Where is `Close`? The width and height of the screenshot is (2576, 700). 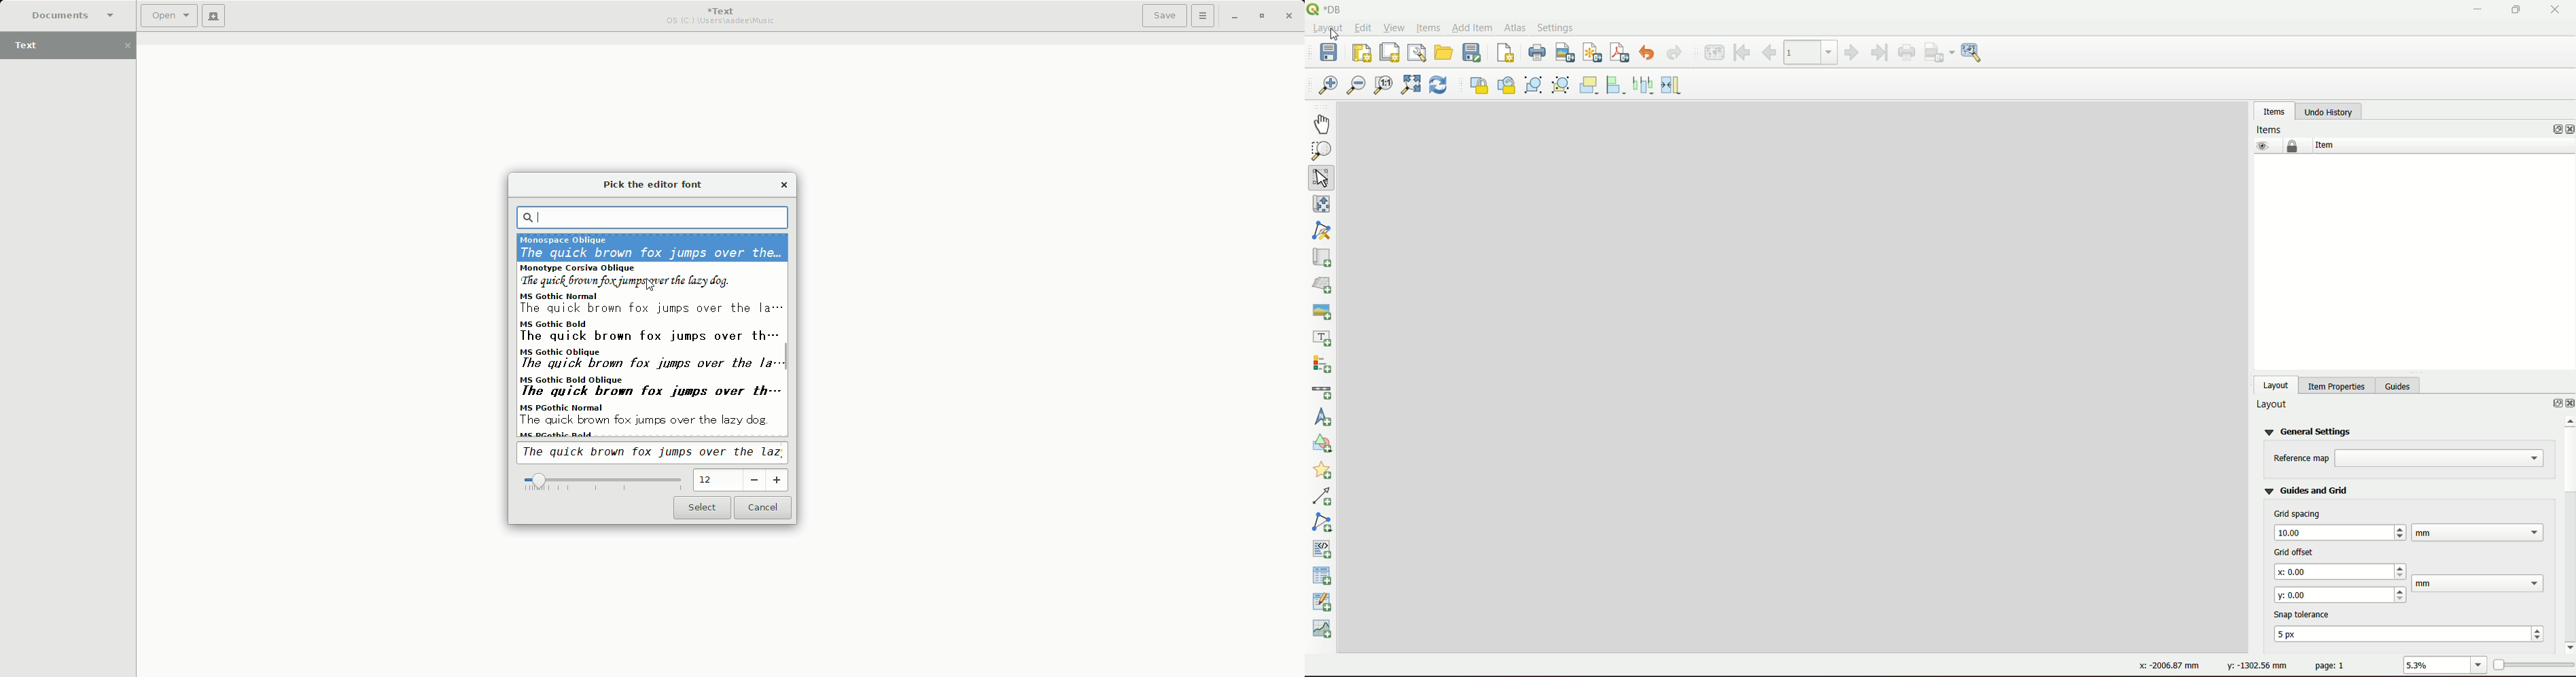
Close is located at coordinates (1290, 16).